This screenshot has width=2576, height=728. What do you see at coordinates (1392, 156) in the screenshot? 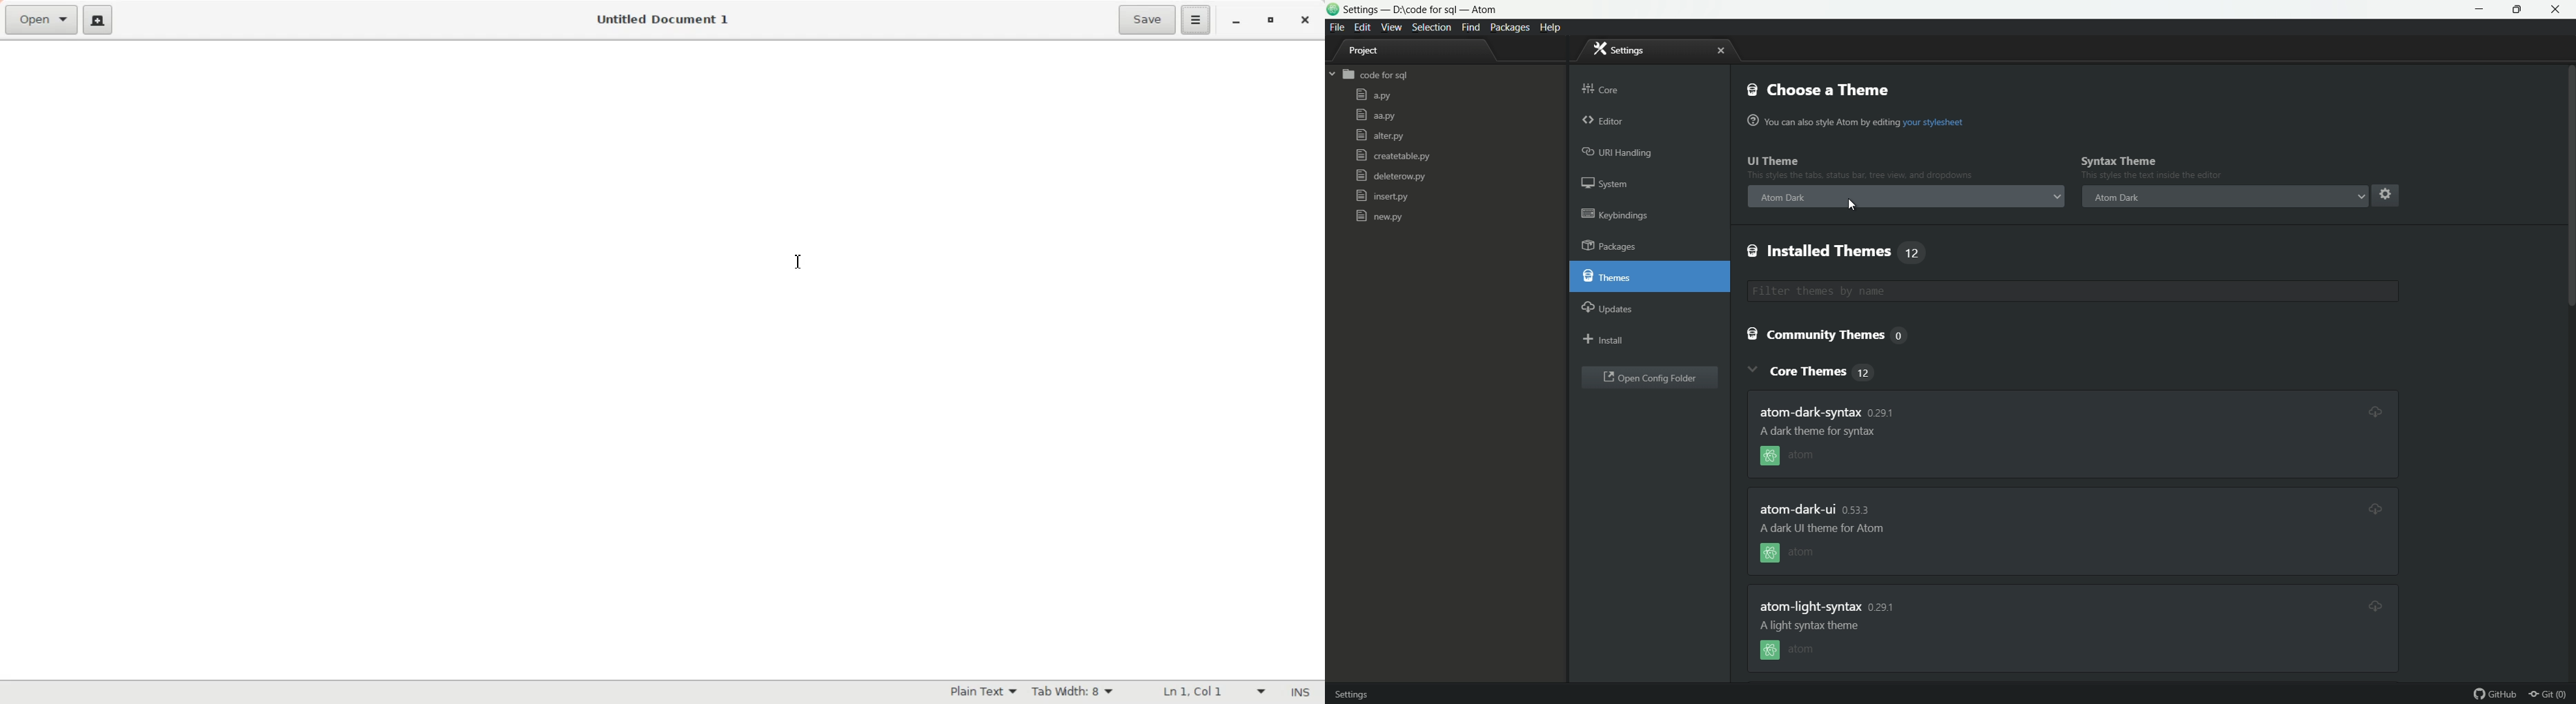
I see `createtable.py file` at bounding box center [1392, 156].